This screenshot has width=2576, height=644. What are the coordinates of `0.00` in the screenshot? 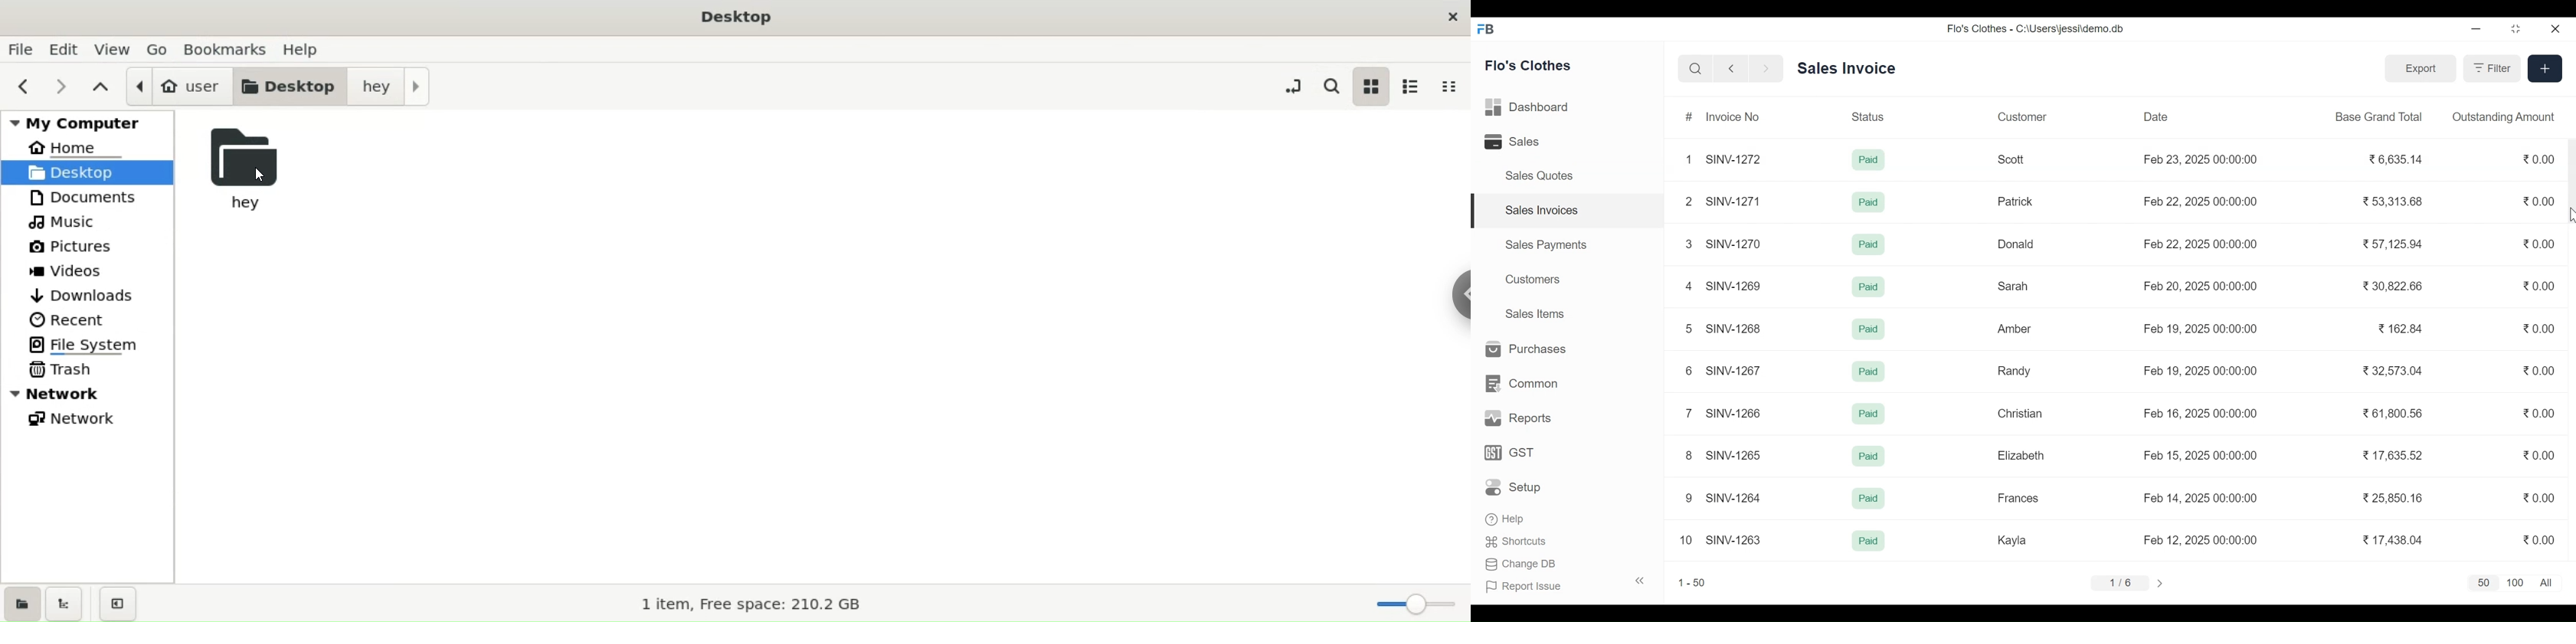 It's located at (2540, 243).